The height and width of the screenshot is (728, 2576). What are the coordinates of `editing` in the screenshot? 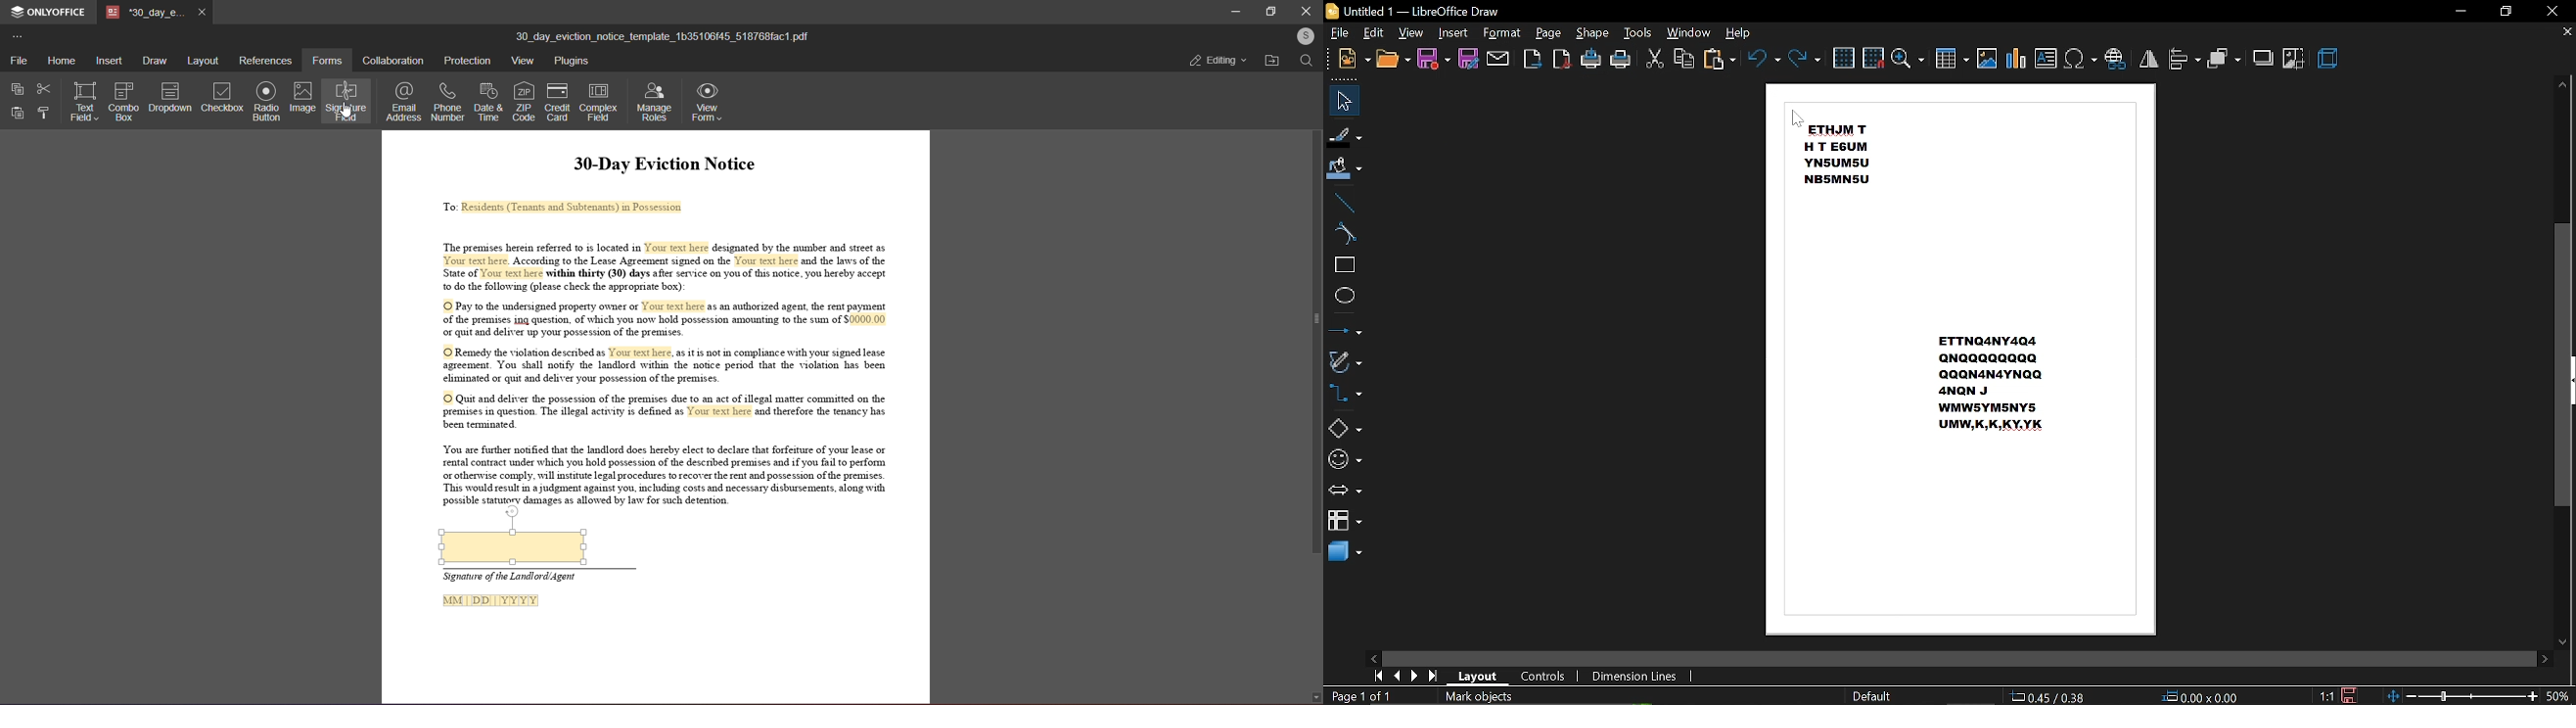 It's located at (1217, 61).